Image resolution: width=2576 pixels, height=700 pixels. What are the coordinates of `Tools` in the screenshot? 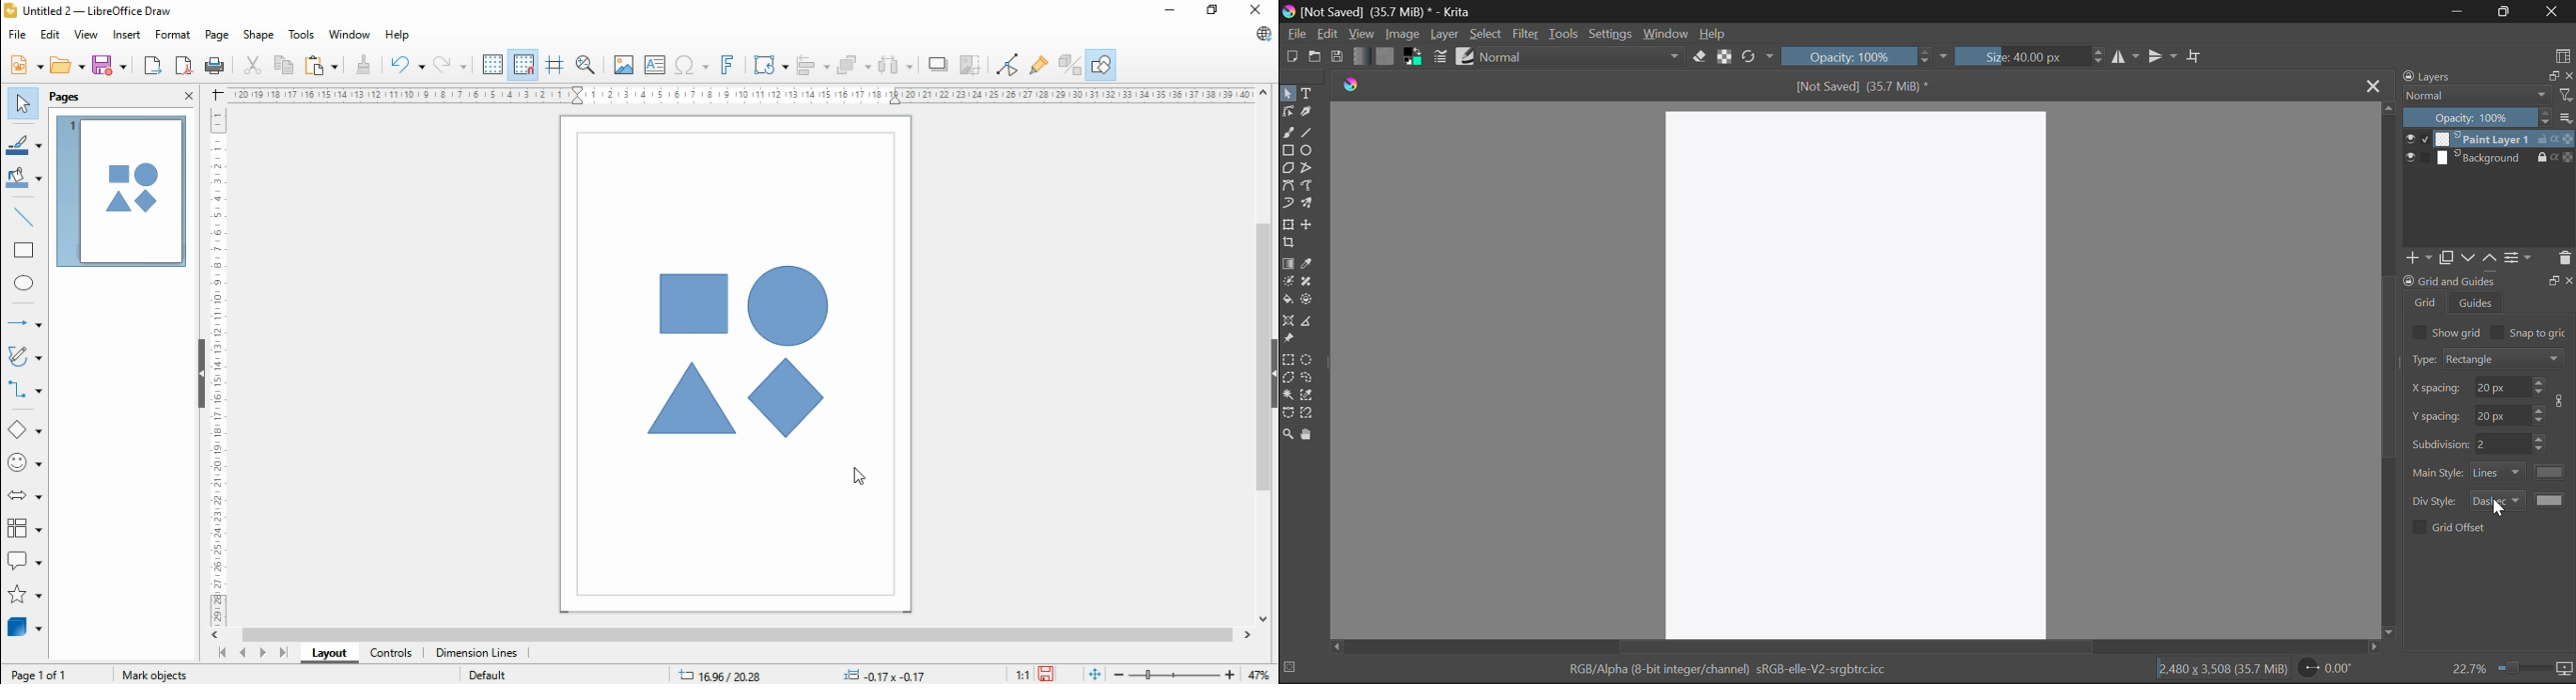 It's located at (1563, 34).